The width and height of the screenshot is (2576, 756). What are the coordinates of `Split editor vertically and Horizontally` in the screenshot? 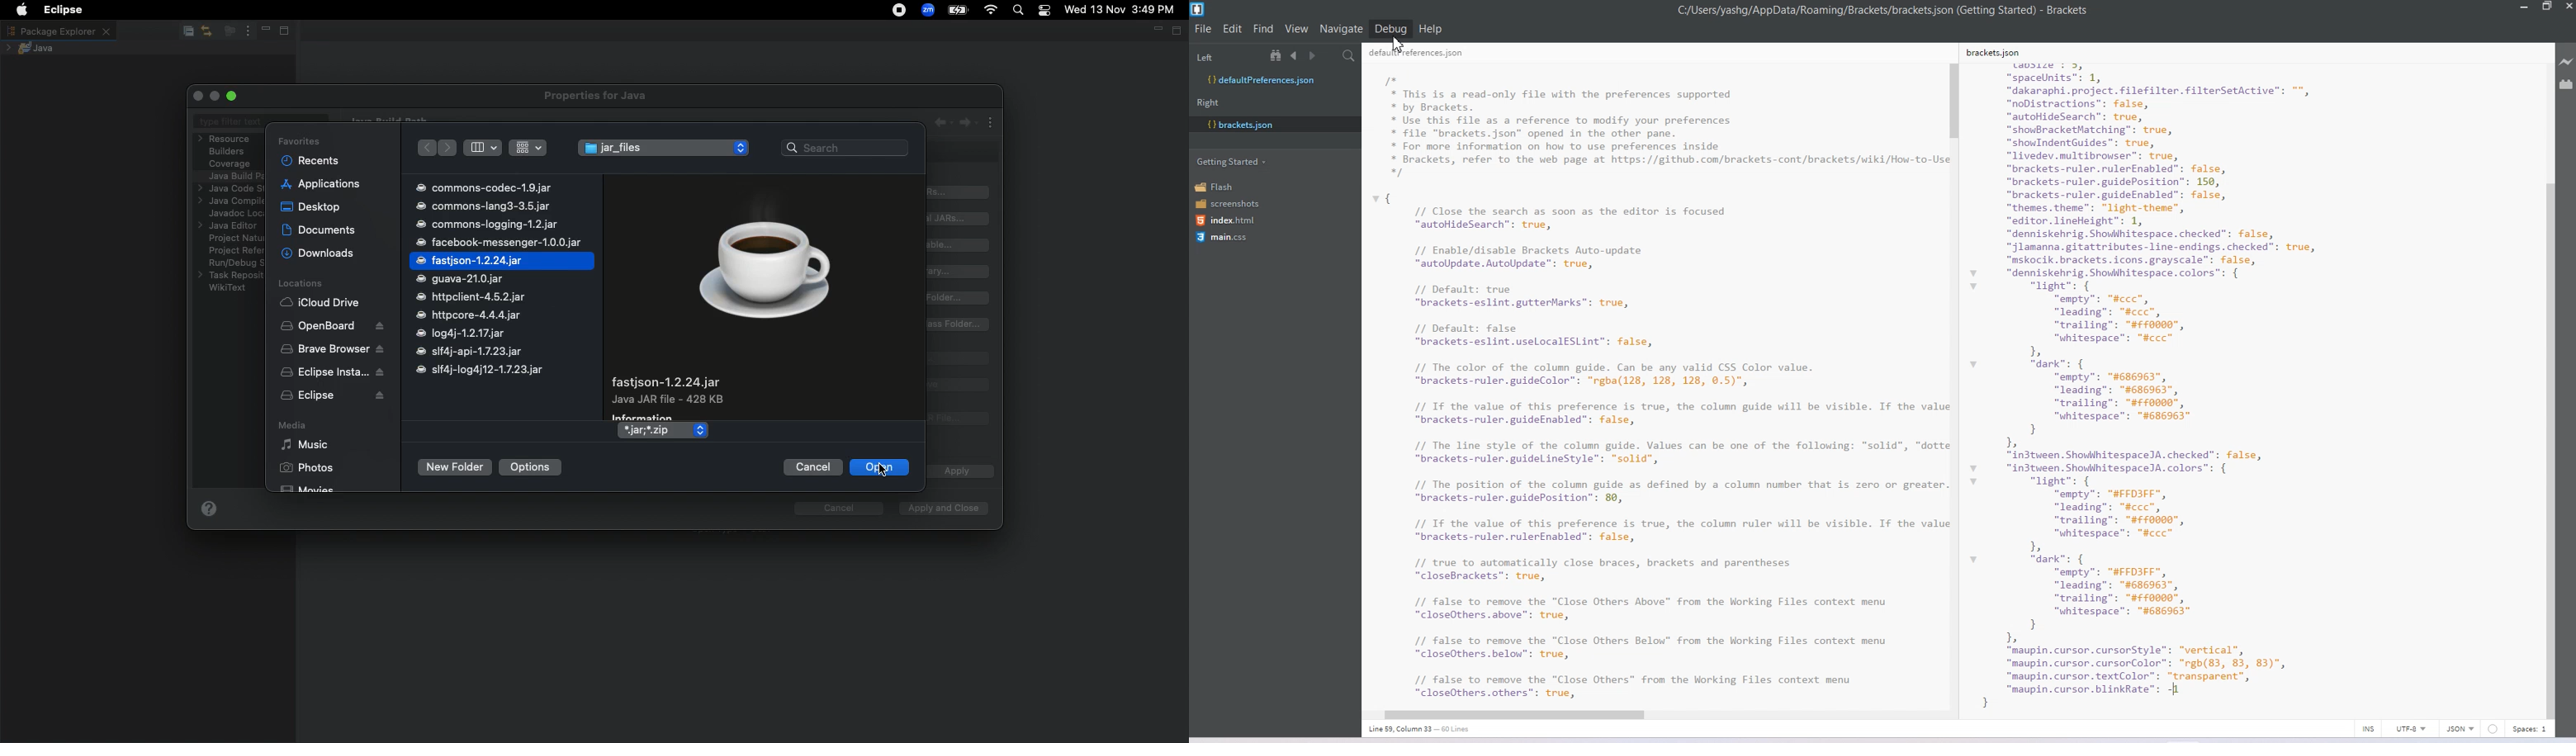 It's located at (1330, 56).